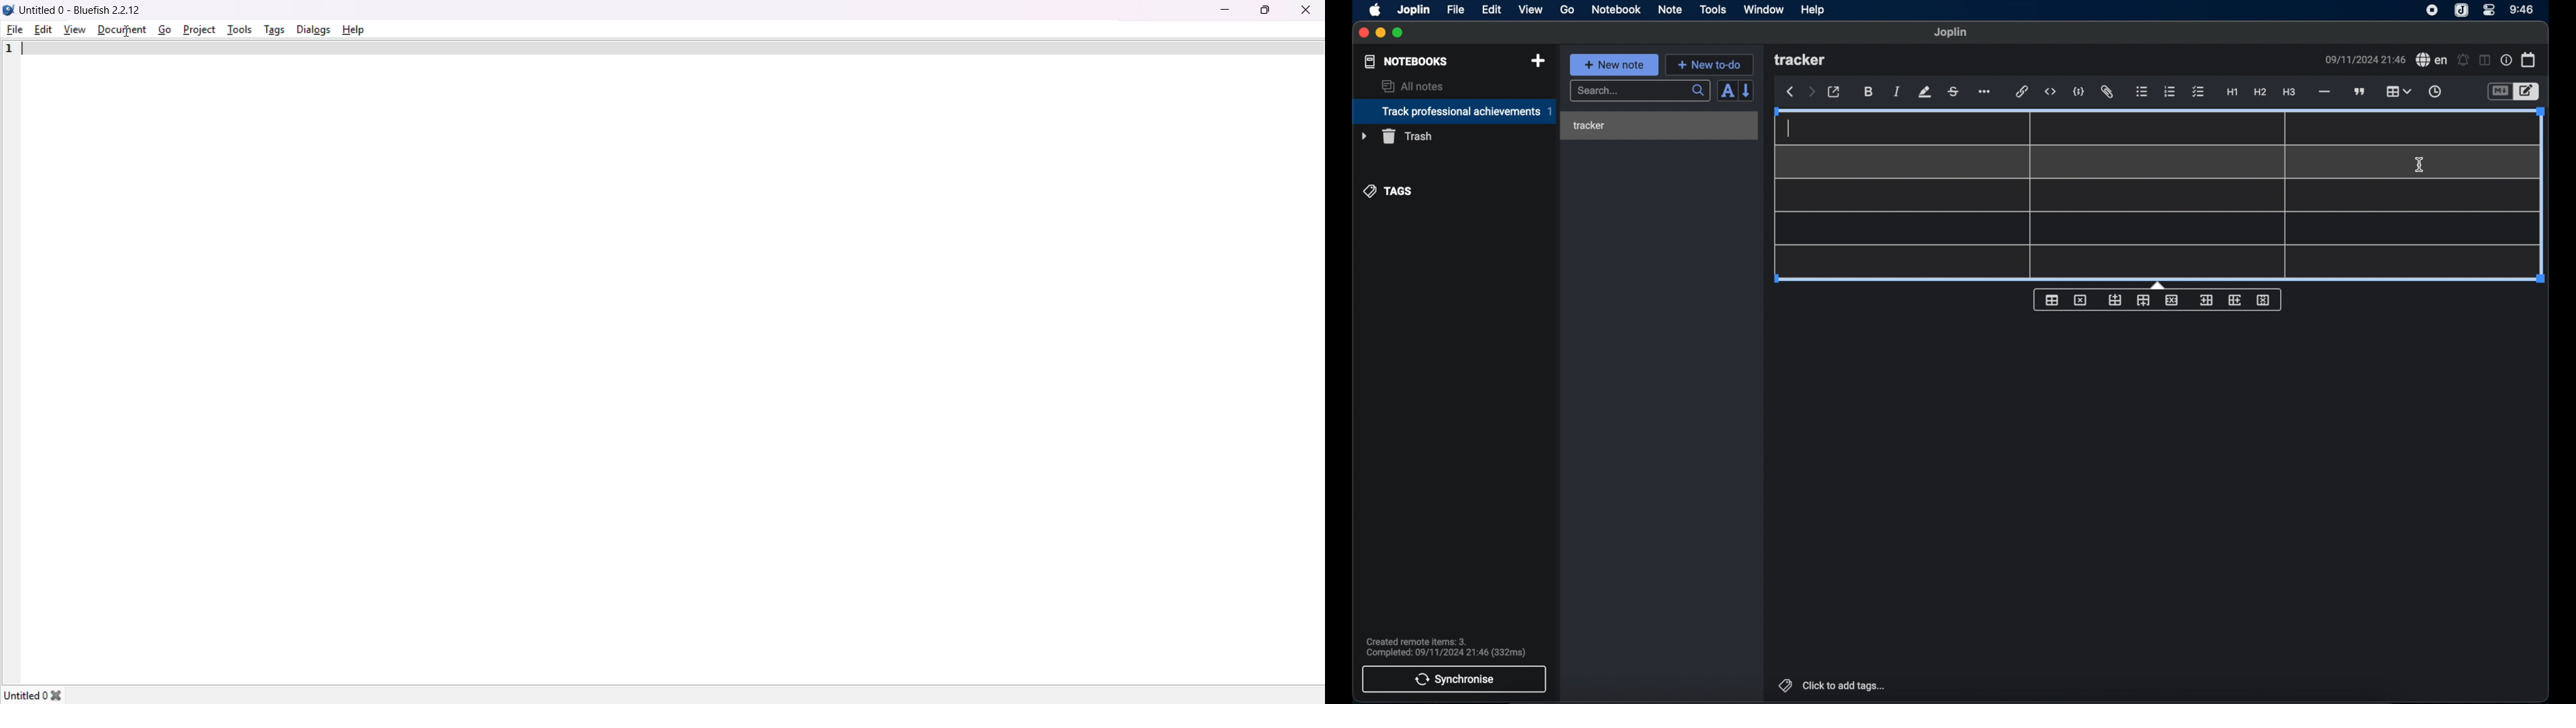 The image size is (2576, 728). I want to click on tracker, so click(1589, 126).